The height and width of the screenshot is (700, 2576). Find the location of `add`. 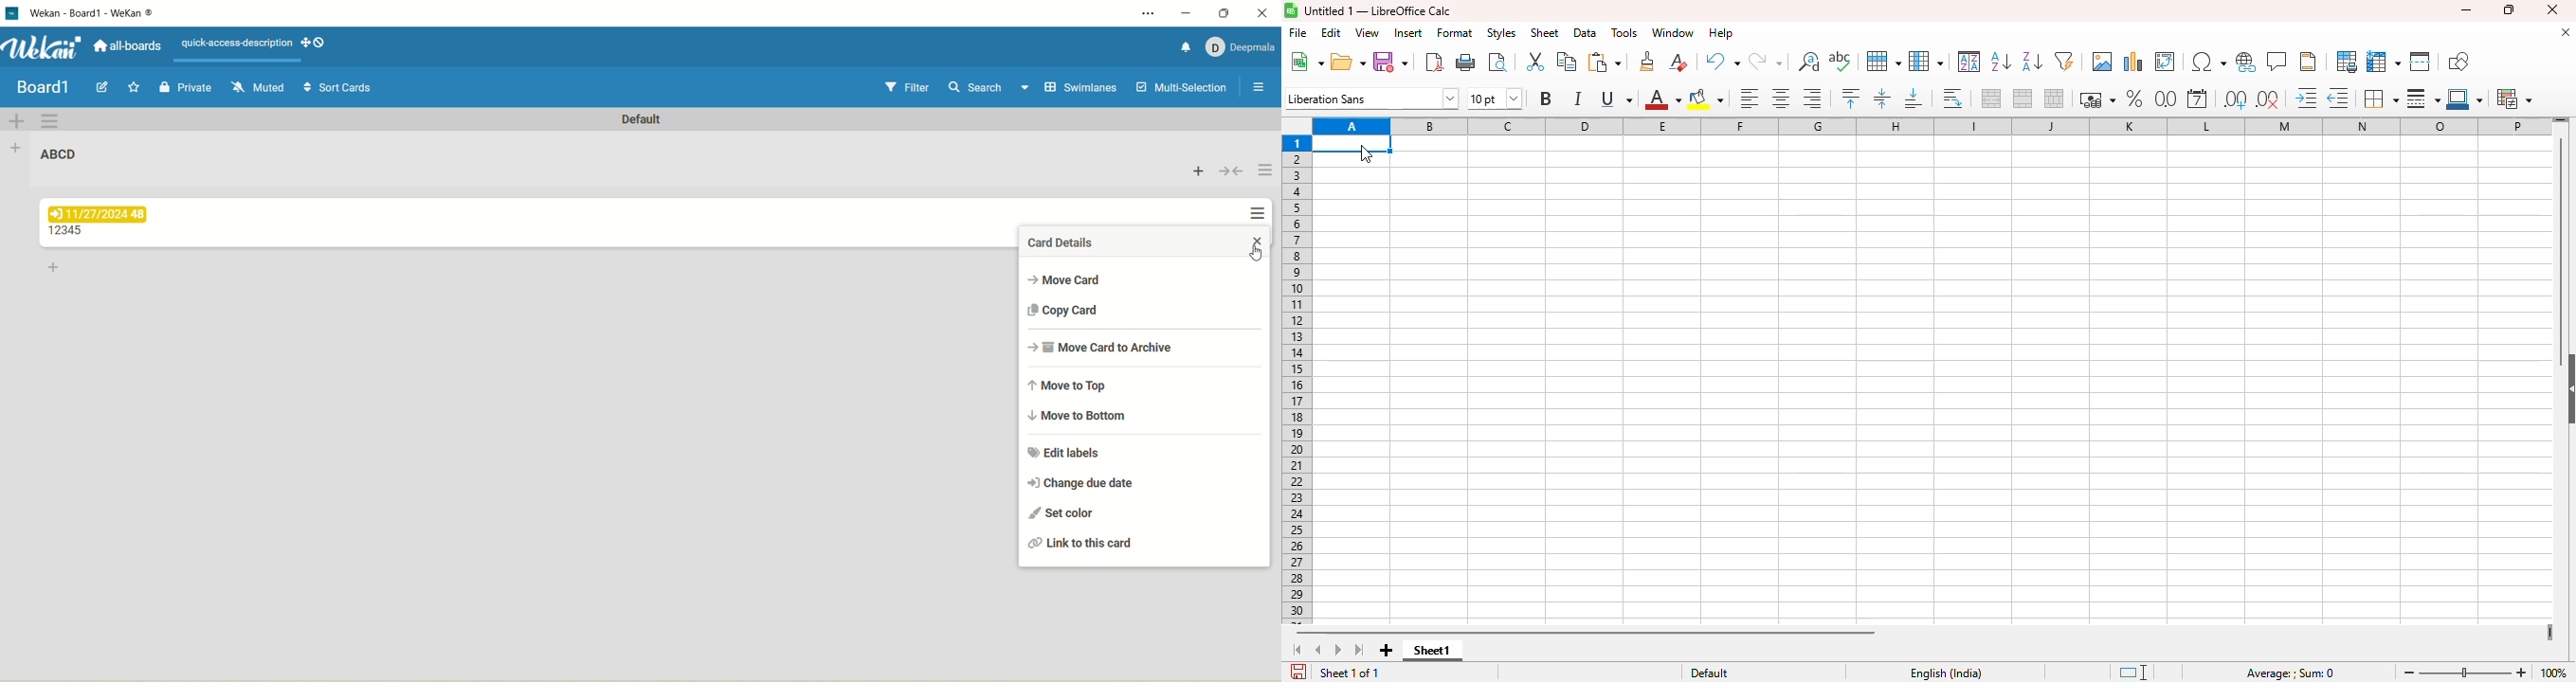

add is located at coordinates (1200, 170).